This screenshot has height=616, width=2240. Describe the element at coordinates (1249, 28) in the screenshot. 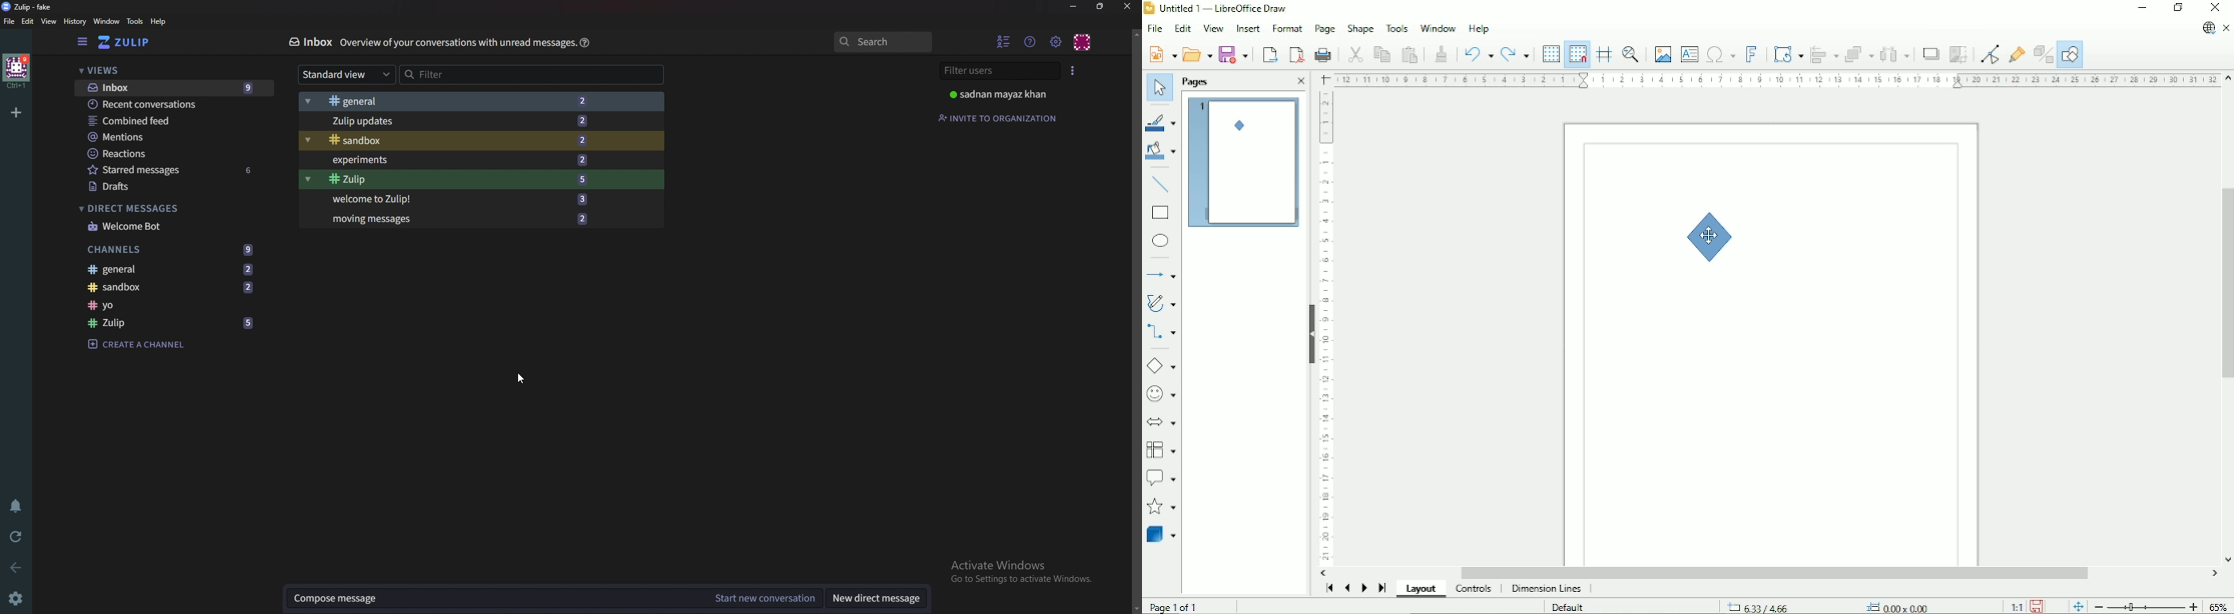

I see `Insert` at that location.